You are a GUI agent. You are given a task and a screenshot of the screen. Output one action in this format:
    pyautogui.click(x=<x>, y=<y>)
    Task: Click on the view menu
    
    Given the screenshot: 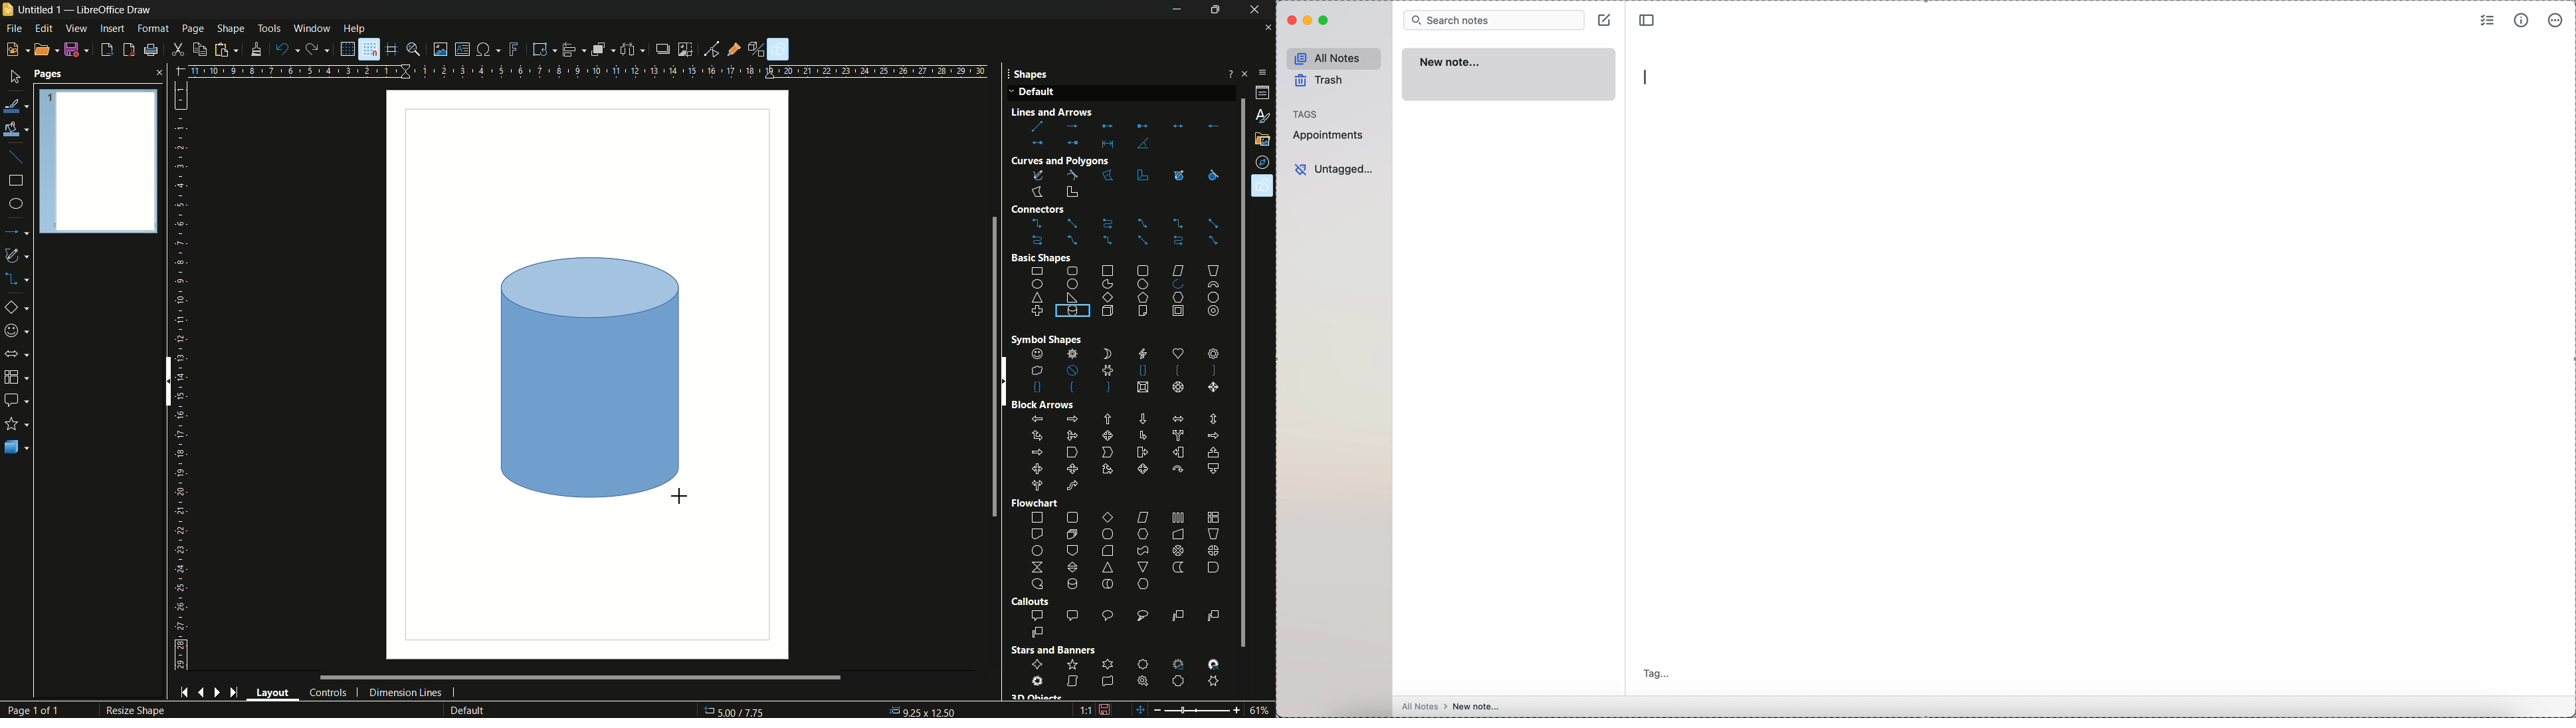 What is the action you would take?
    pyautogui.click(x=77, y=28)
    